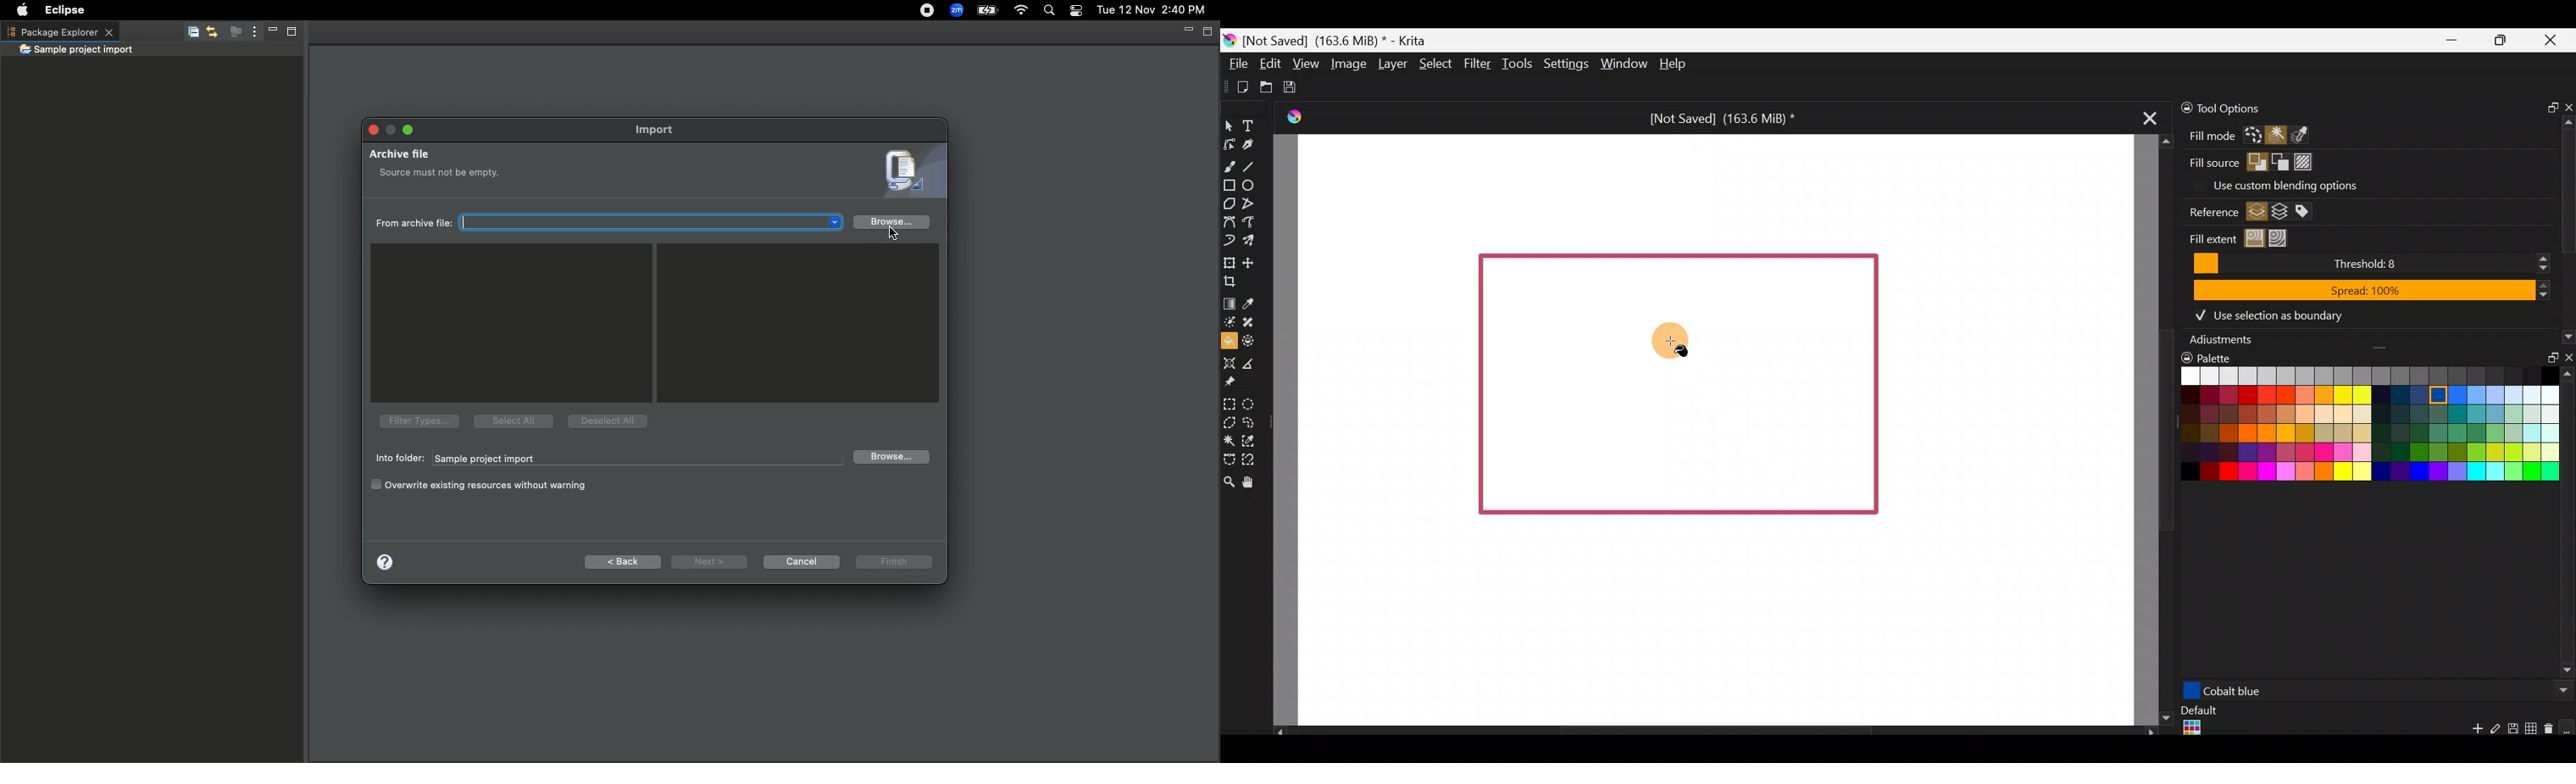  Describe the element at coordinates (1257, 364) in the screenshot. I see `Measure the distance between two points` at that location.